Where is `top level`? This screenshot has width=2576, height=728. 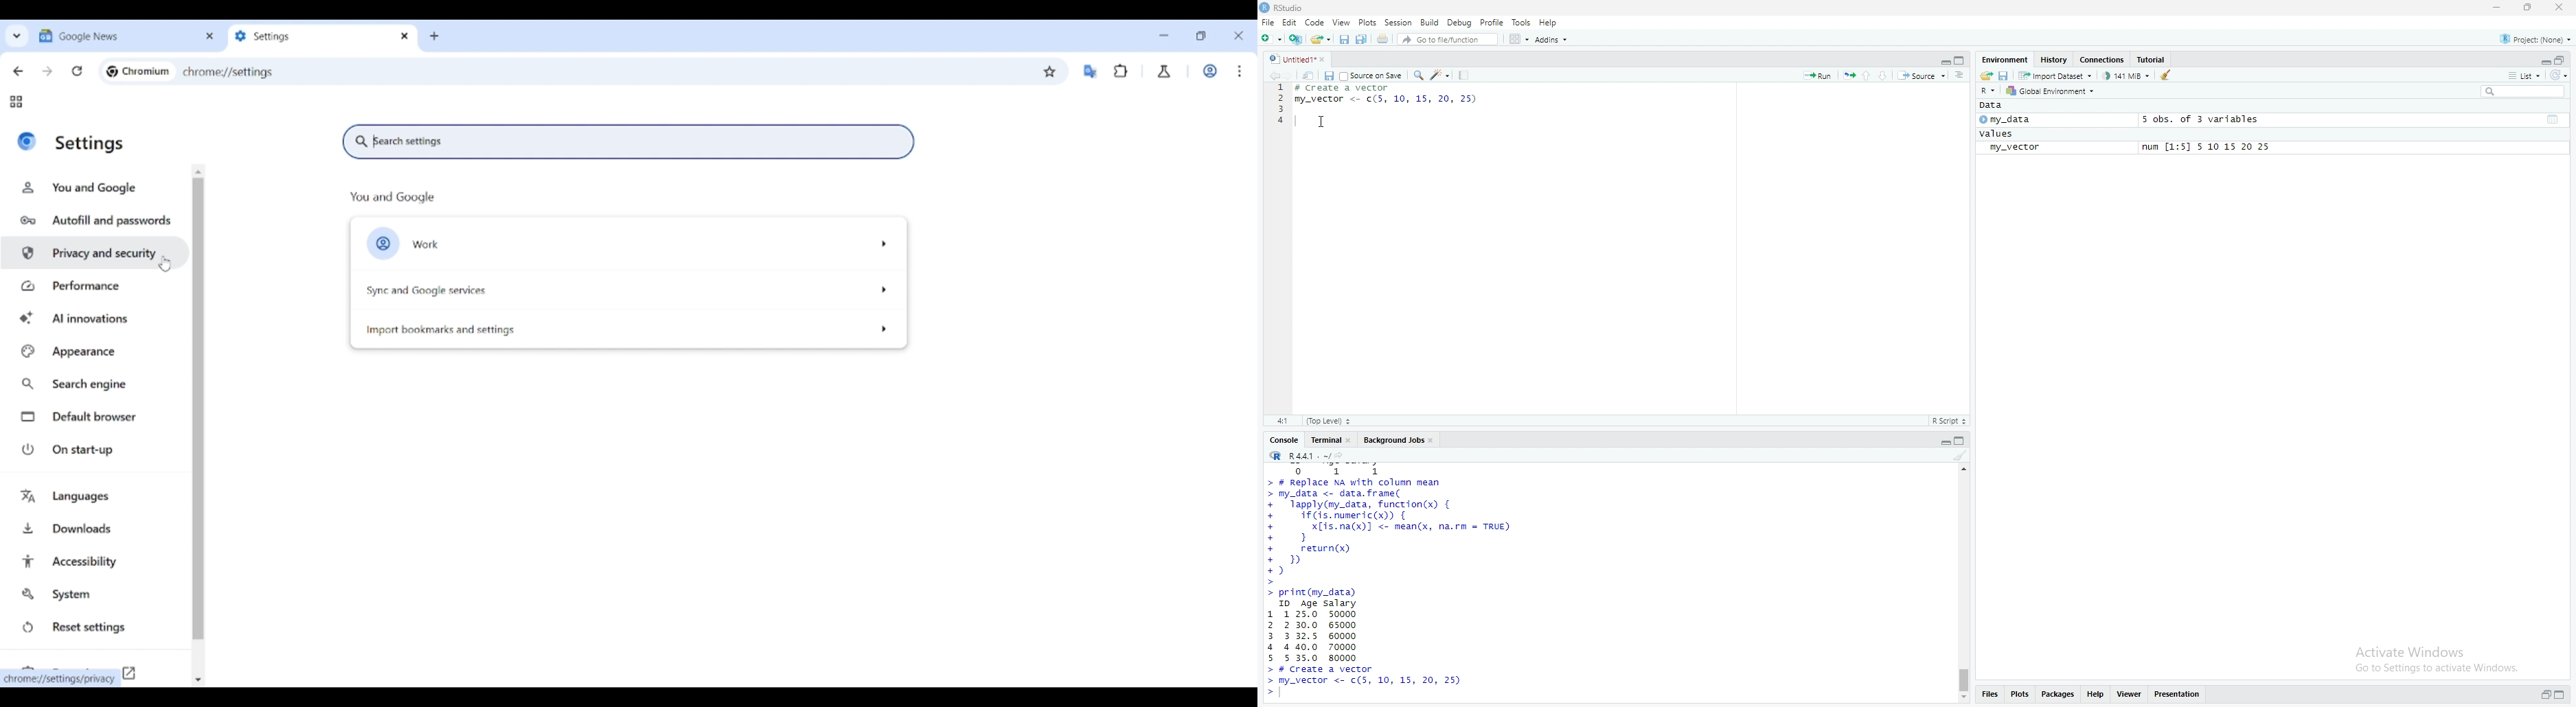
top level is located at coordinates (1329, 421).